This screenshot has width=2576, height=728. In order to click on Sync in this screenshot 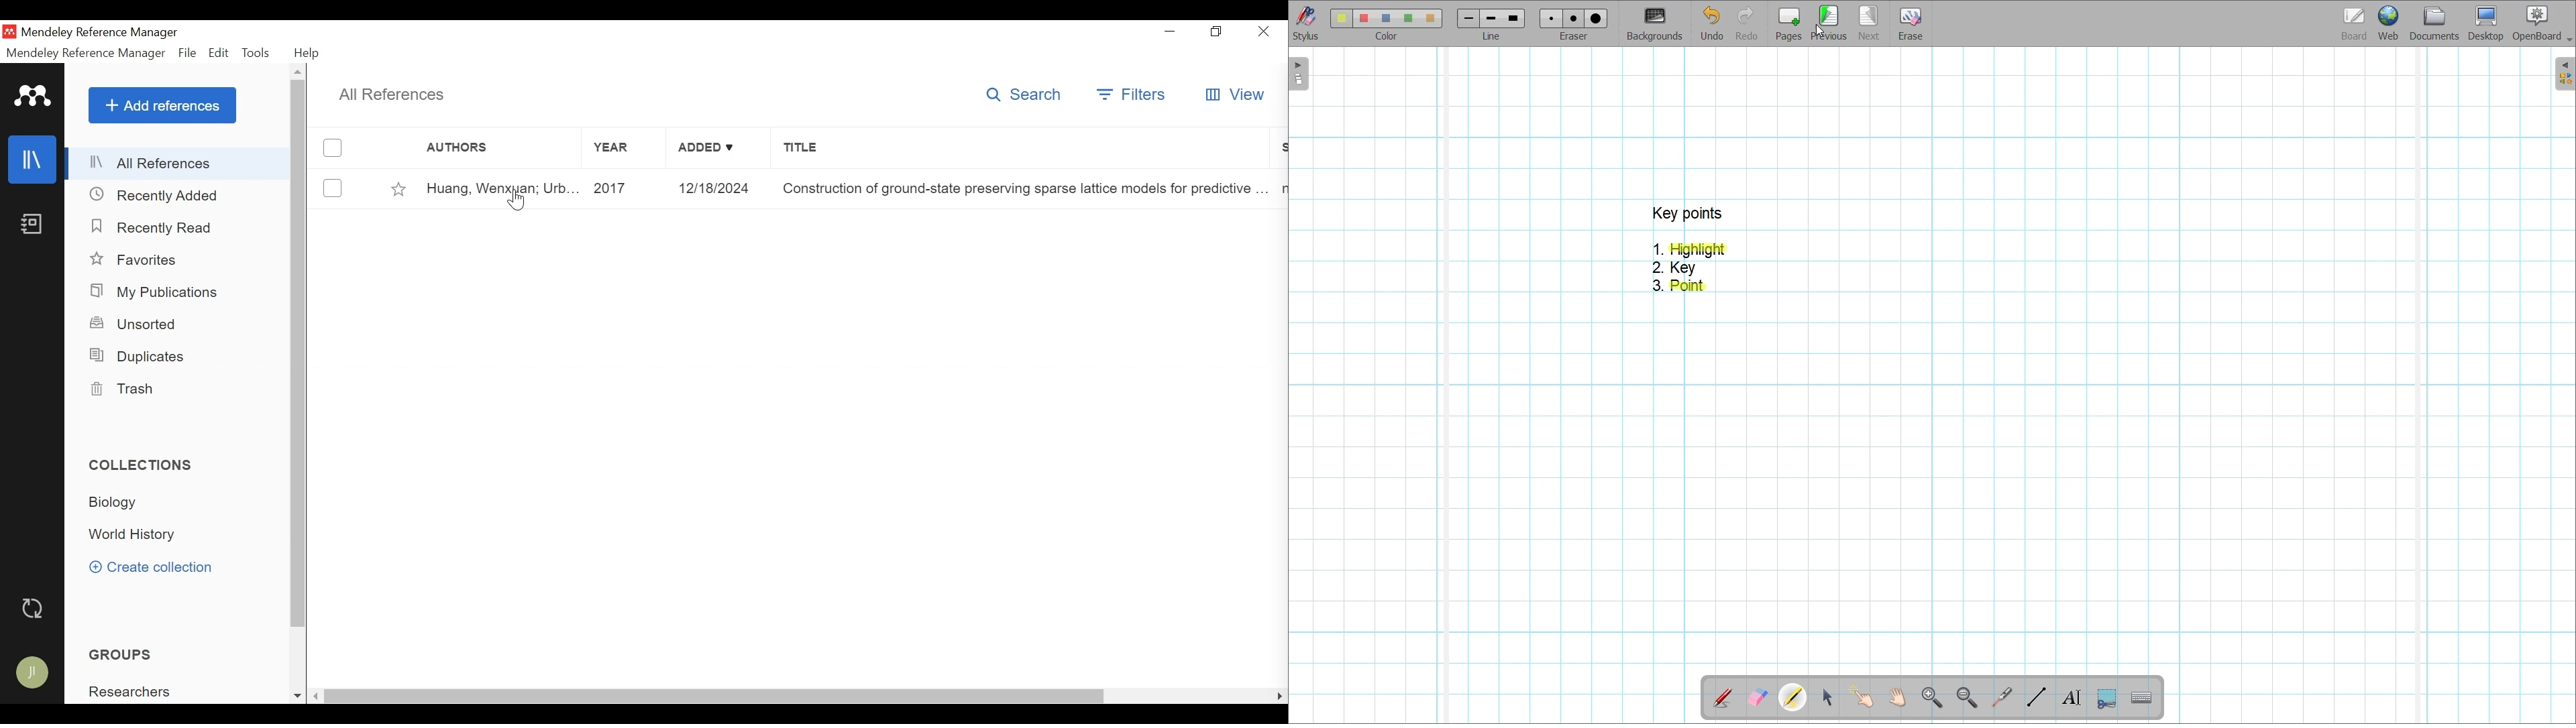, I will do `click(34, 609)`.